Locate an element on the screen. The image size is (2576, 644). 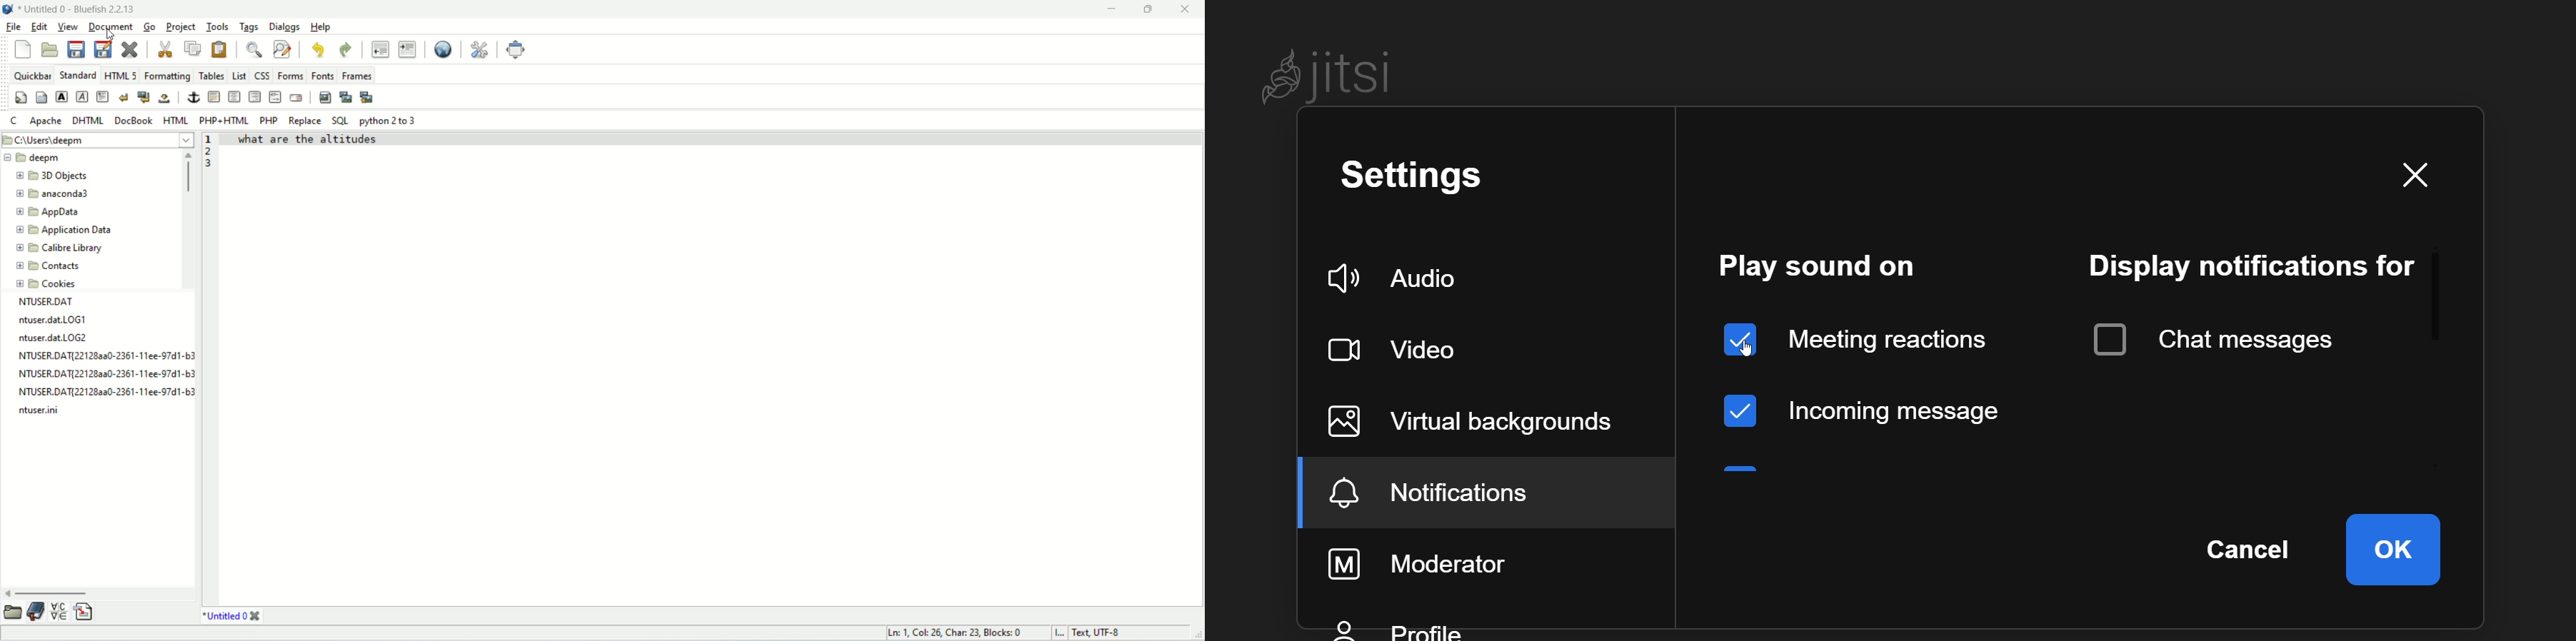
scroll bar is located at coordinates (2442, 298).